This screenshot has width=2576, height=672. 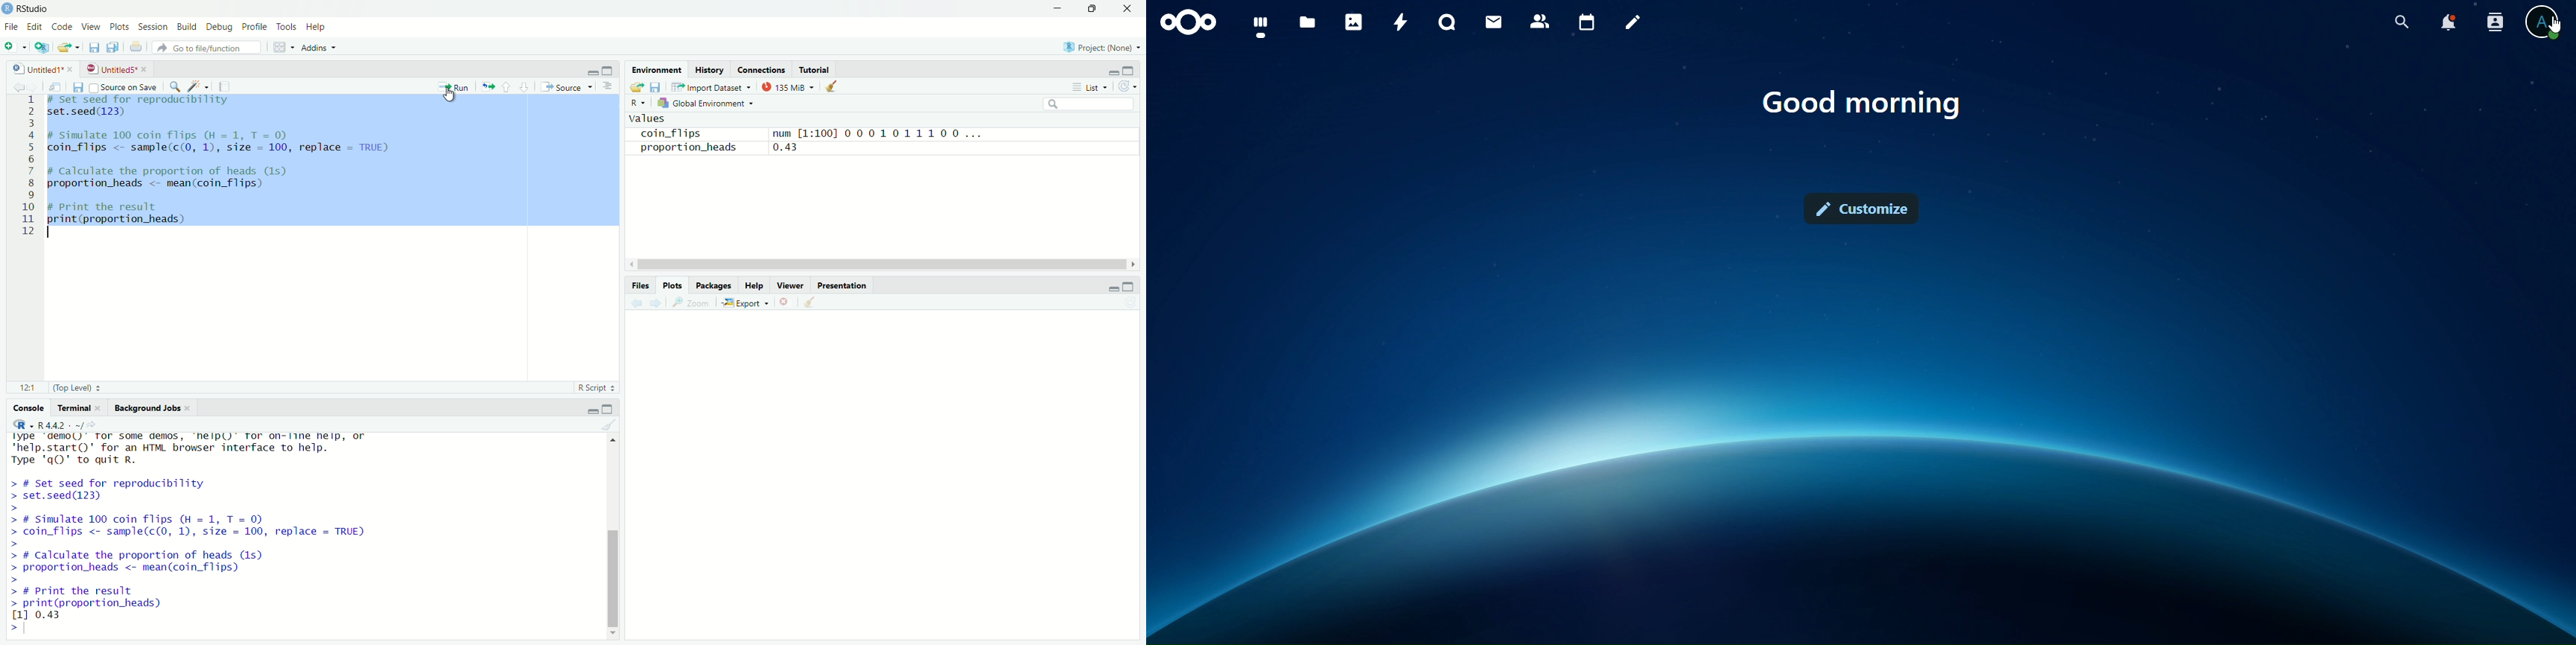 I want to click on maximize, so click(x=1093, y=8).